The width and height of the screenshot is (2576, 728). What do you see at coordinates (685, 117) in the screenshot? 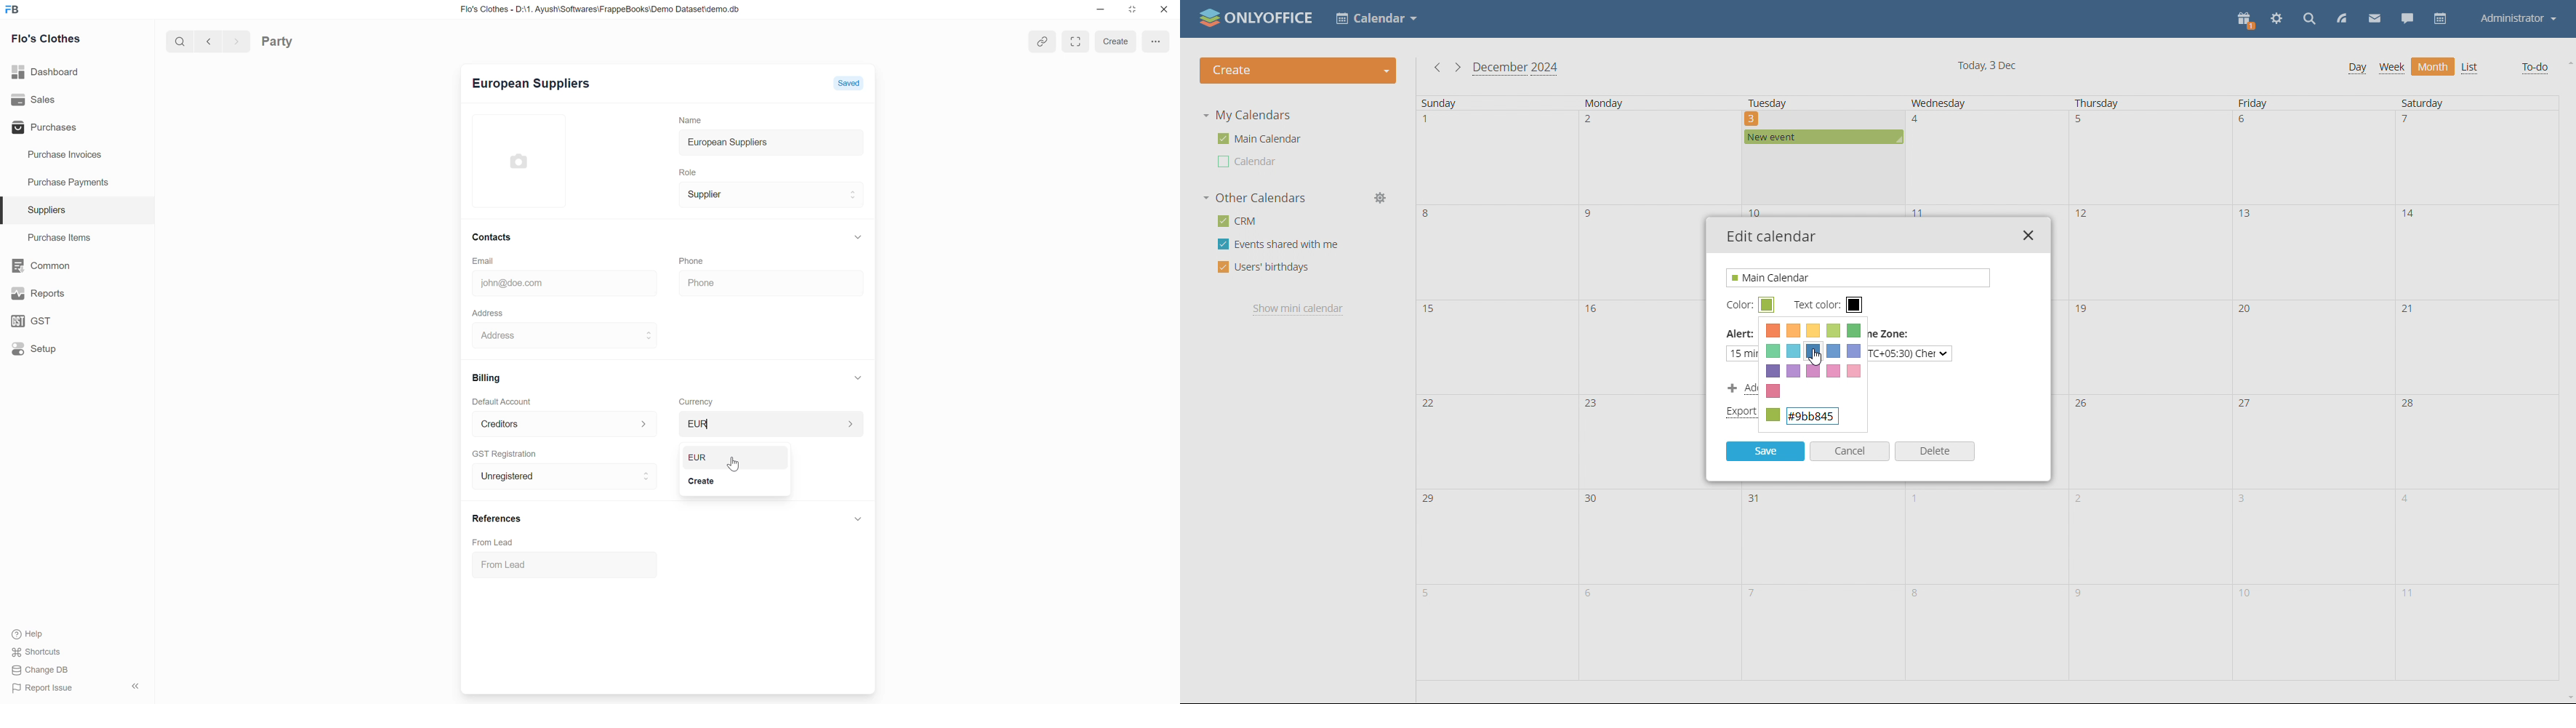
I see `Name` at bounding box center [685, 117].